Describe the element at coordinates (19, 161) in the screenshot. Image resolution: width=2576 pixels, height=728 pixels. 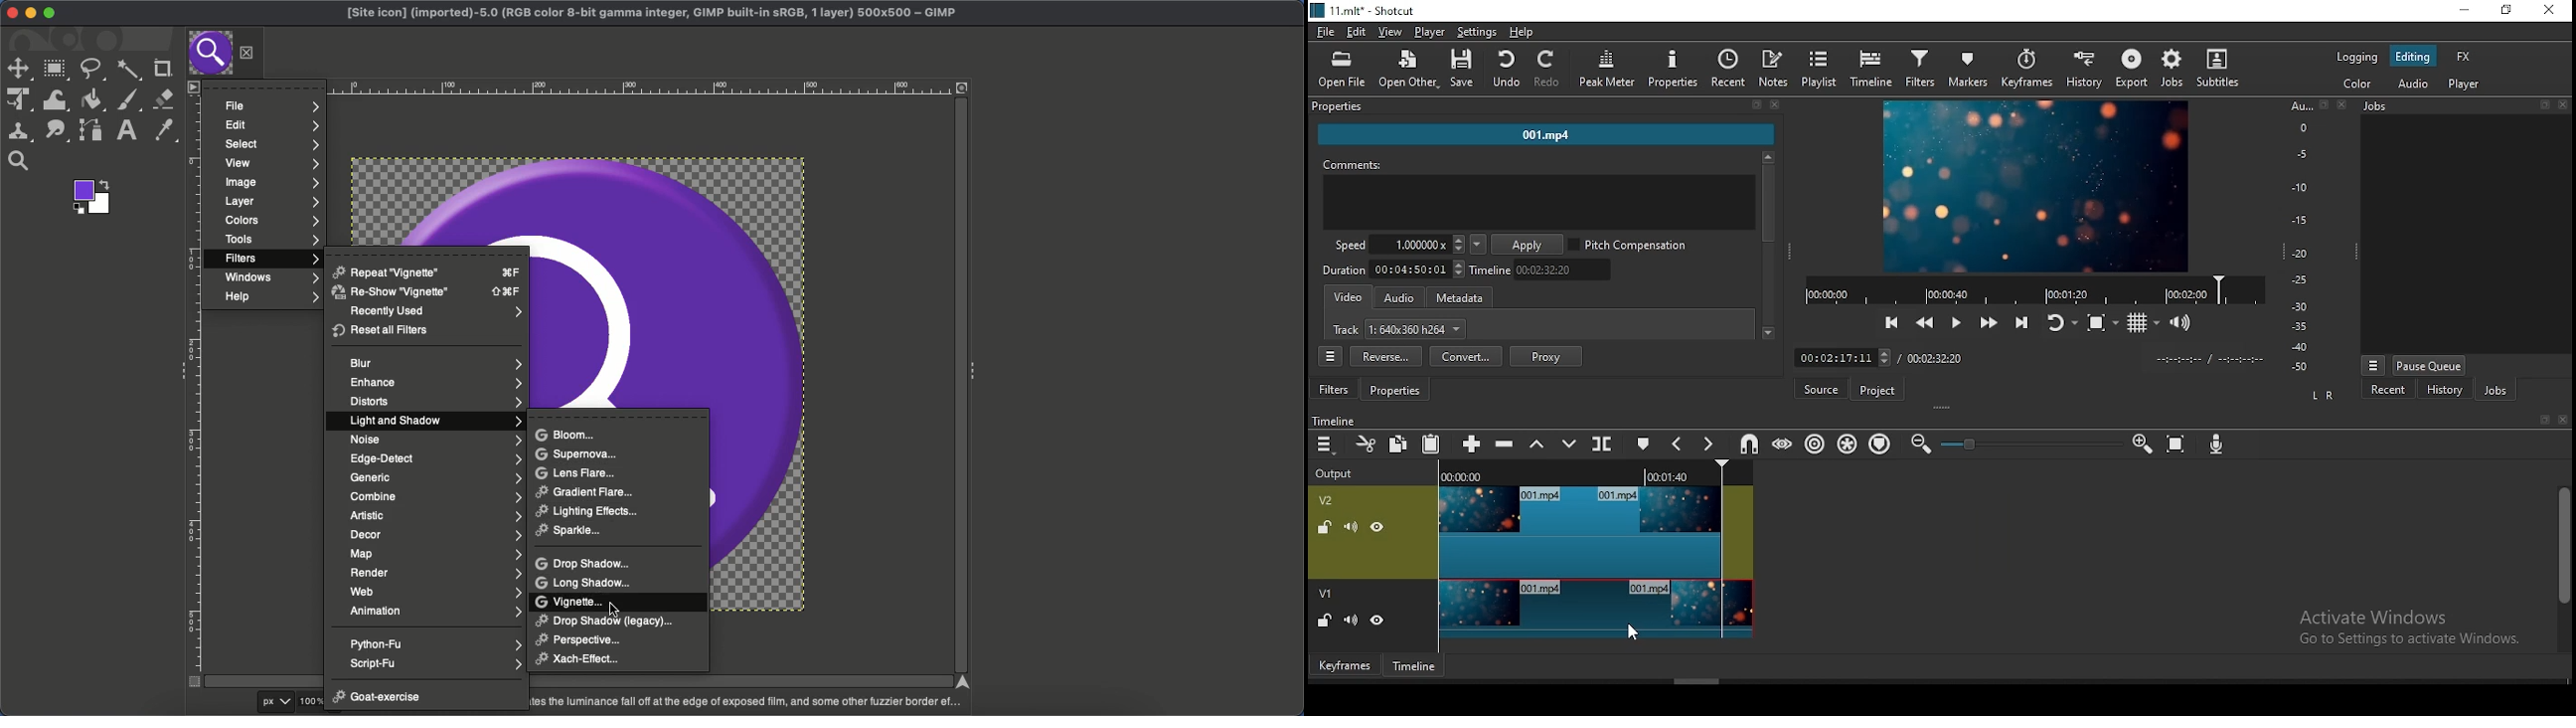
I see `Magnify` at that location.